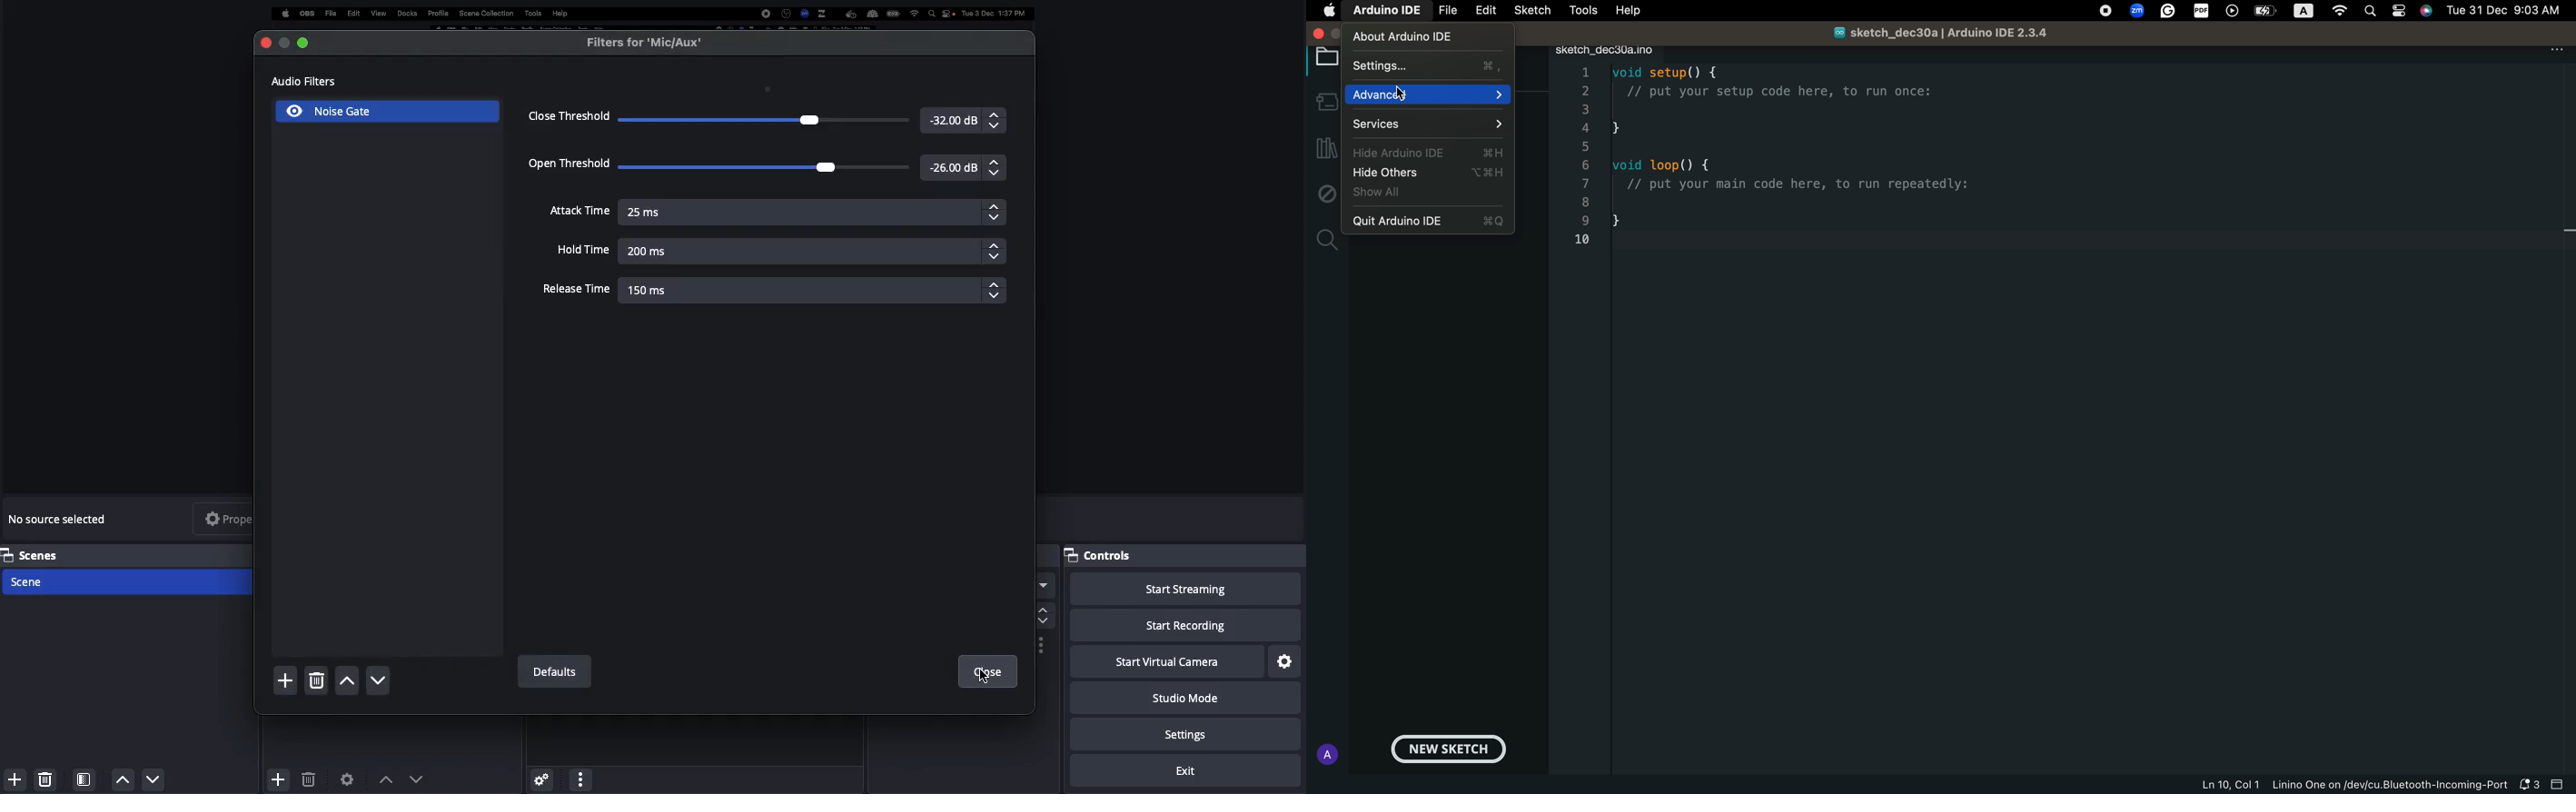 Image resolution: width=2576 pixels, height=812 pixels. What do you see at coordinates (766, 119) in the screenshot?
I see `Close threshold` at bounding box center [766, 119].